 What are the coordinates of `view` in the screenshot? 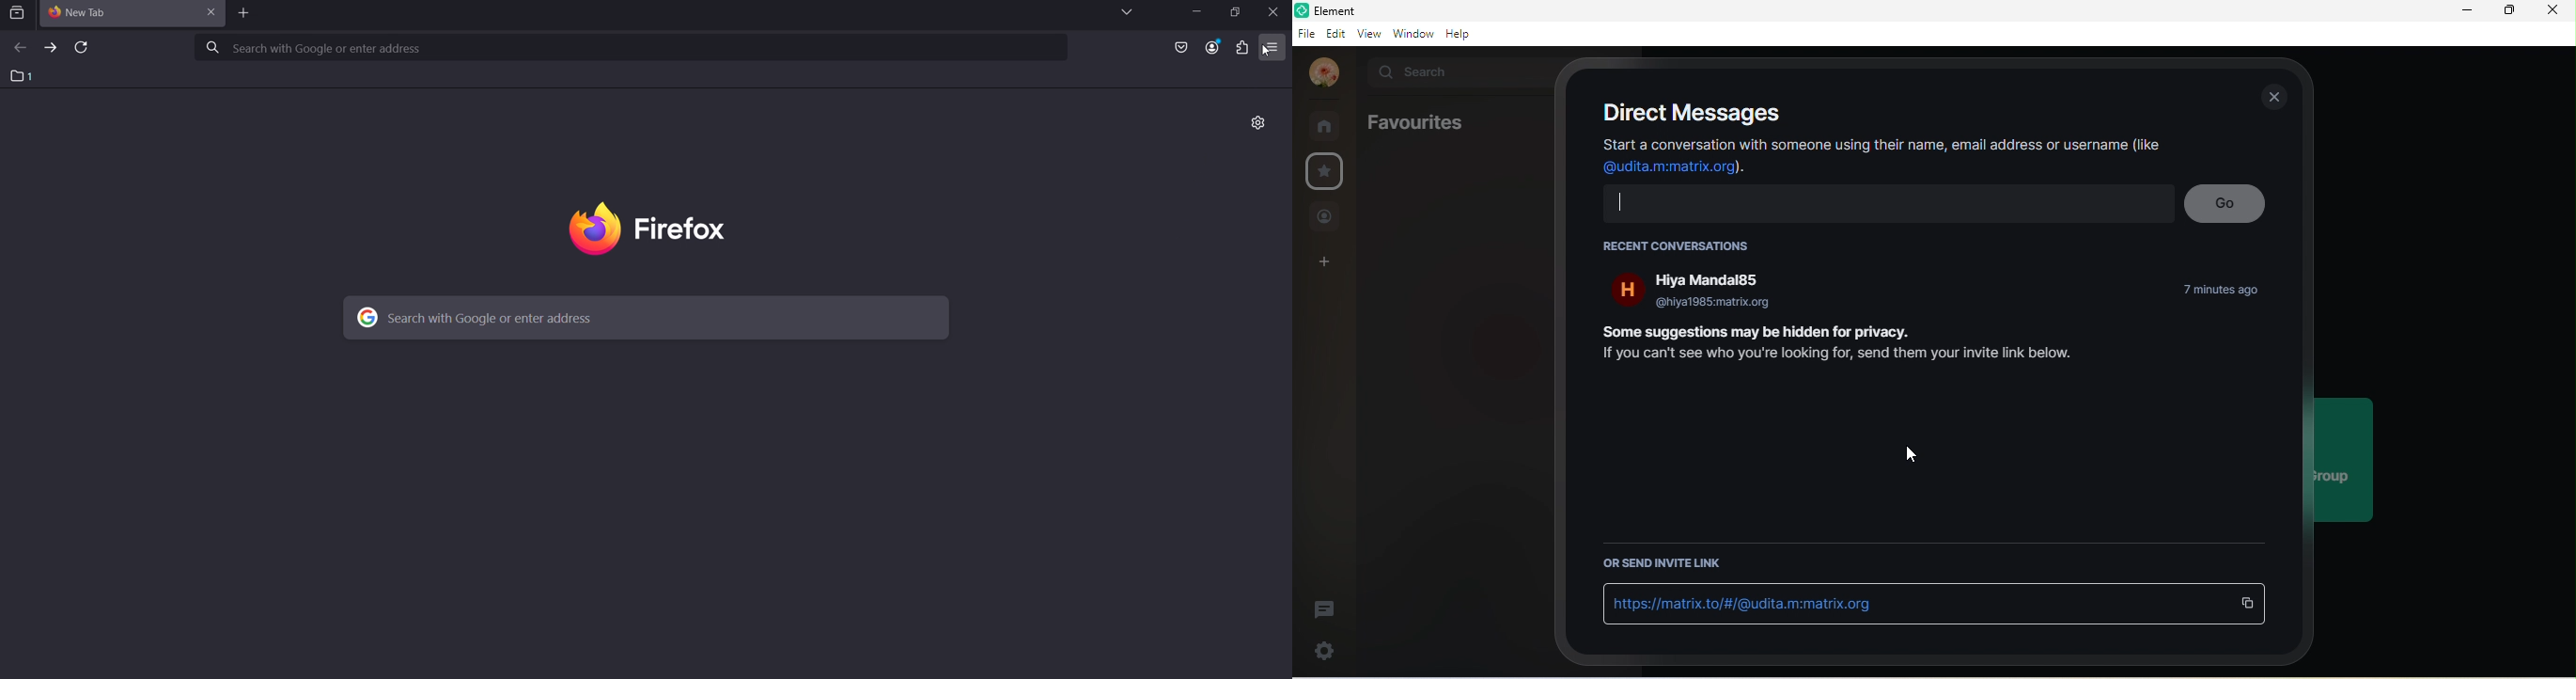 It's located at (1369, 33).